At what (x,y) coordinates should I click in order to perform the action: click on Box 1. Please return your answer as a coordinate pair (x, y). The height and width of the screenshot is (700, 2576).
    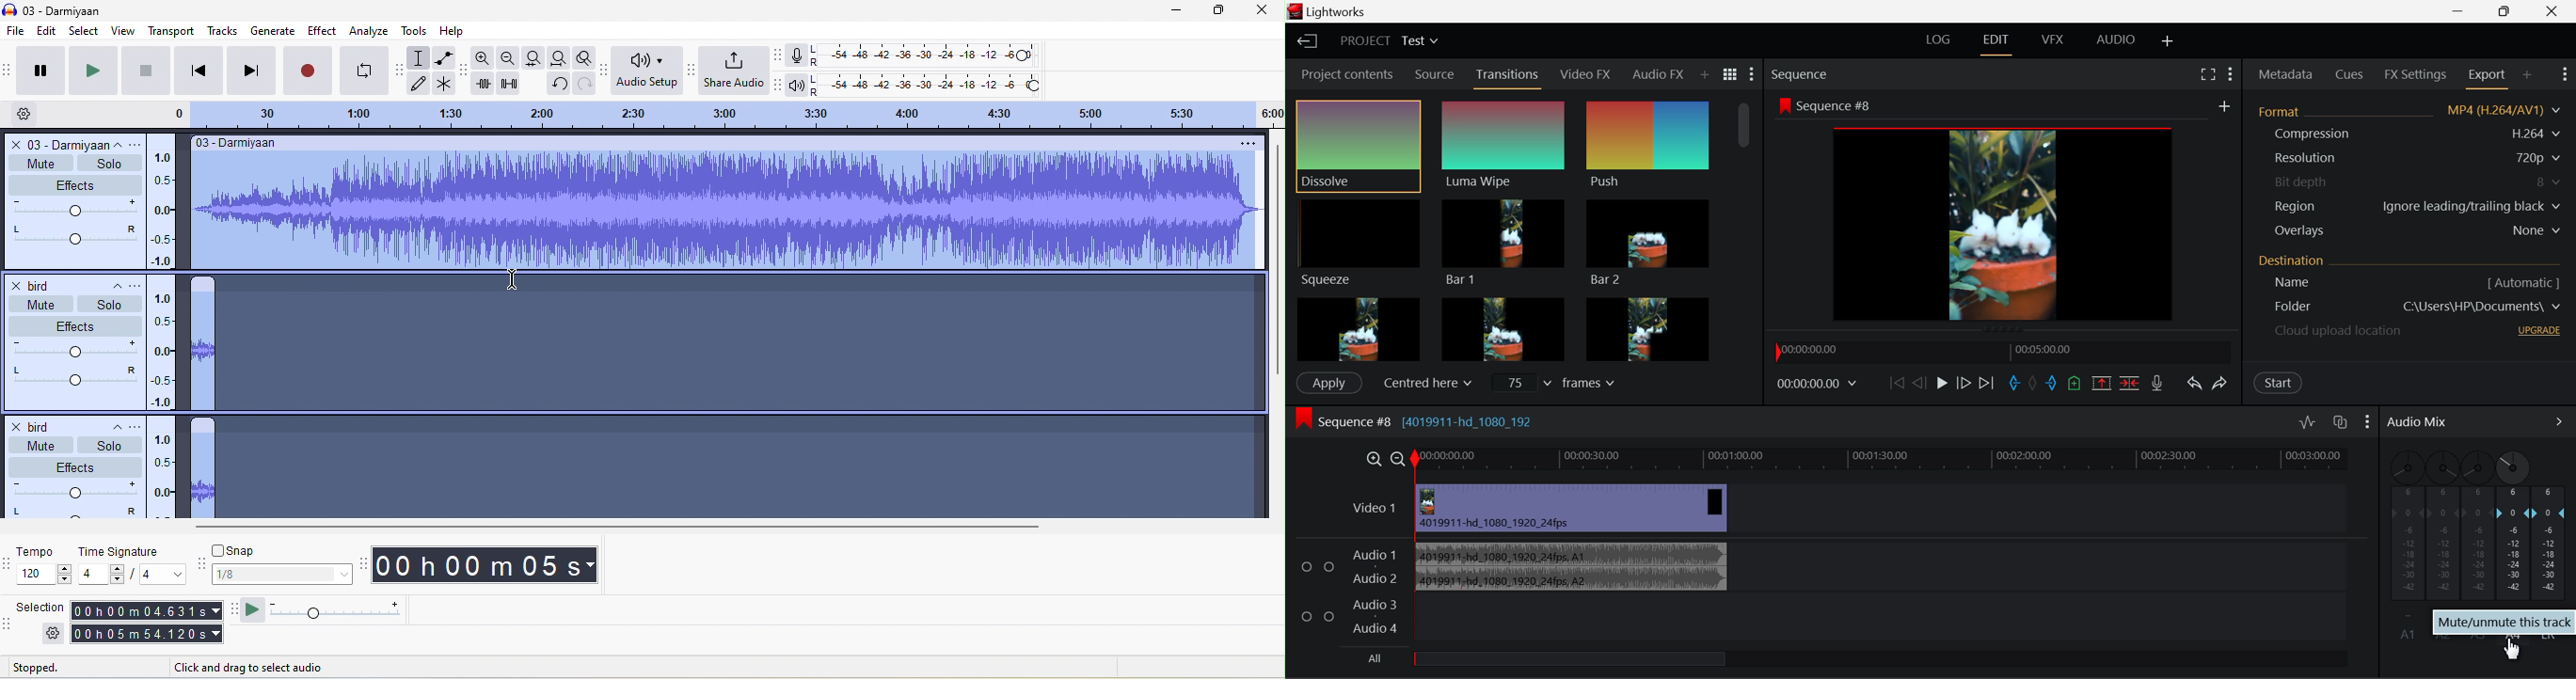
    Looking at the image, I should click on (1358, 328).